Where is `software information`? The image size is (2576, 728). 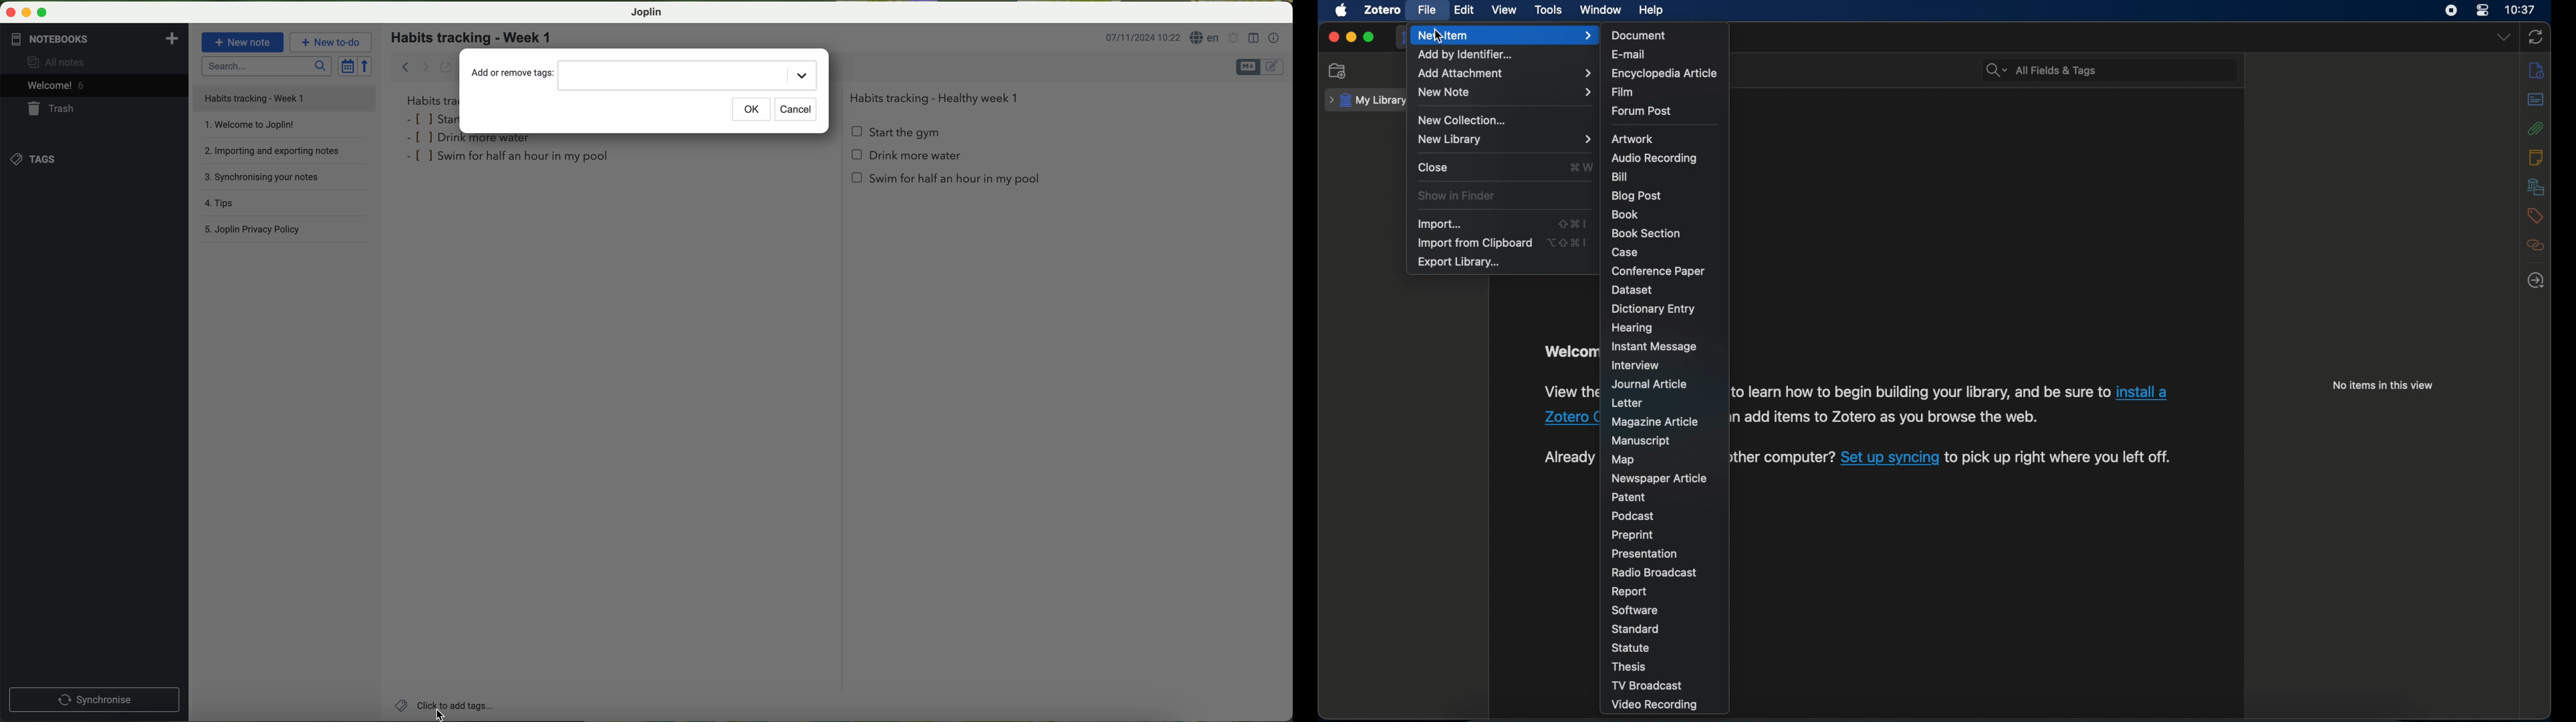
software information is located at coordinates (1920, 392).